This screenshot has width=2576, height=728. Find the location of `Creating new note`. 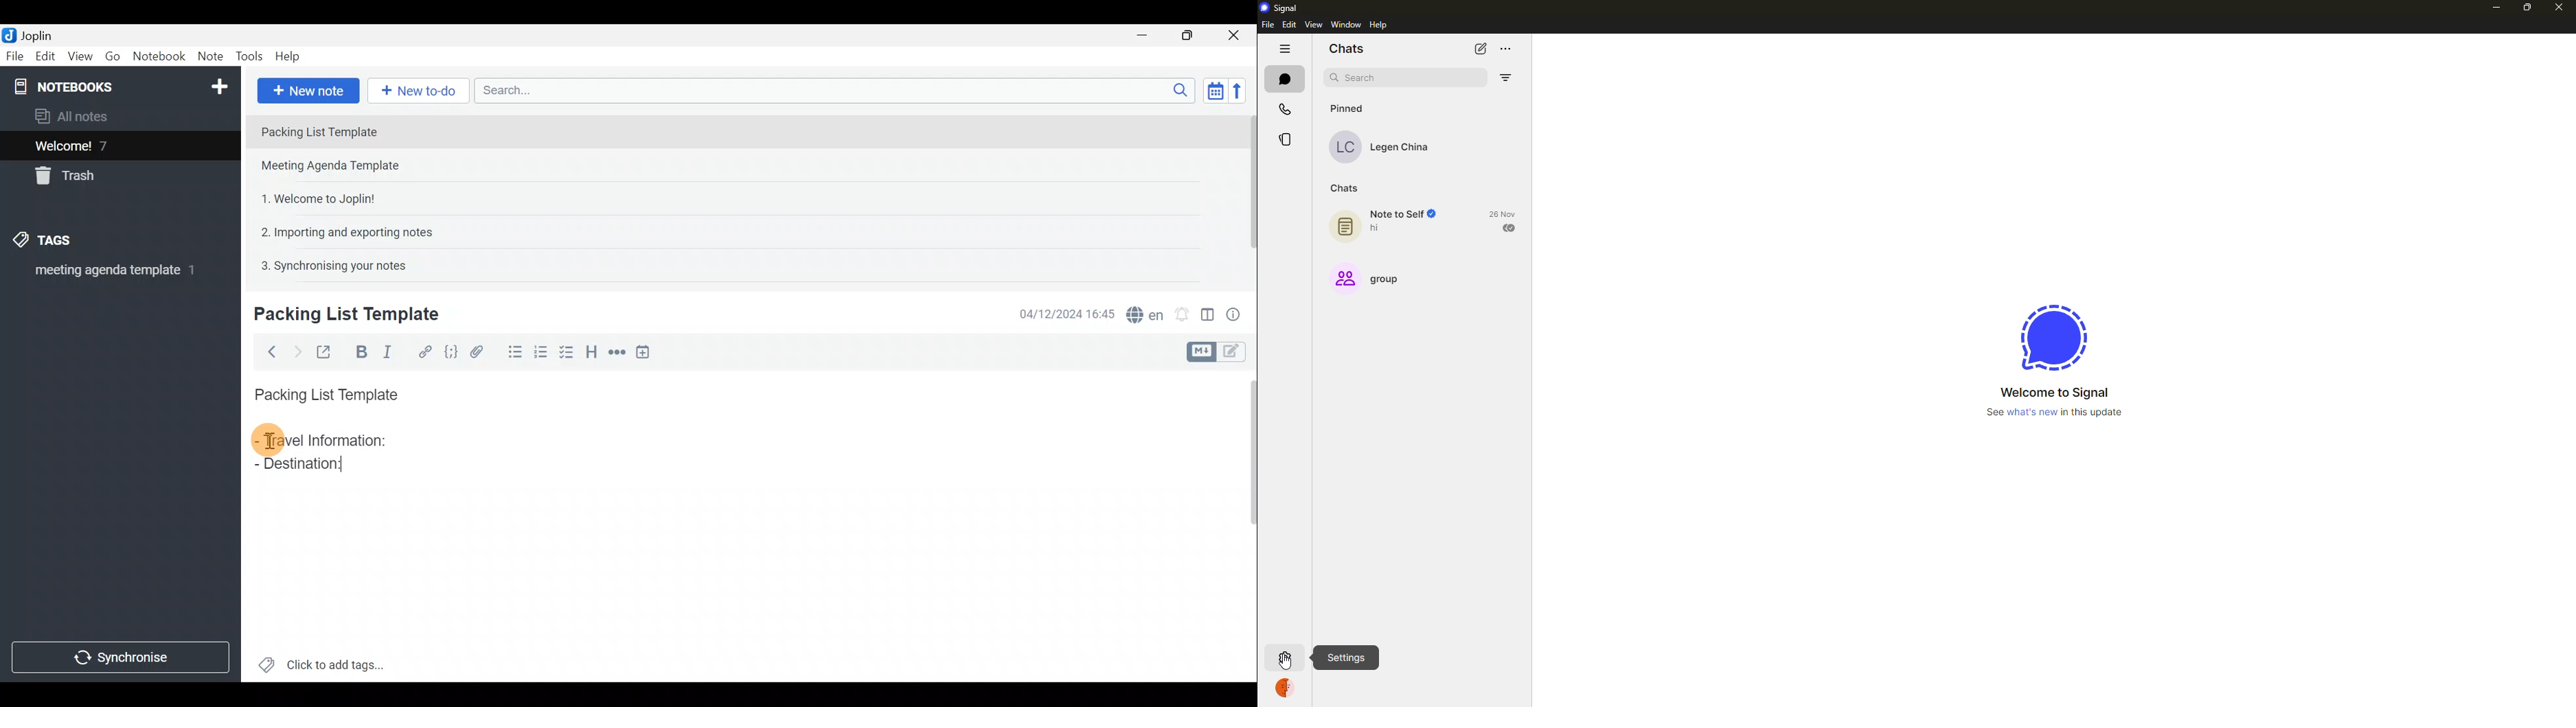

Creating new note is located at coordinates (339, 315).